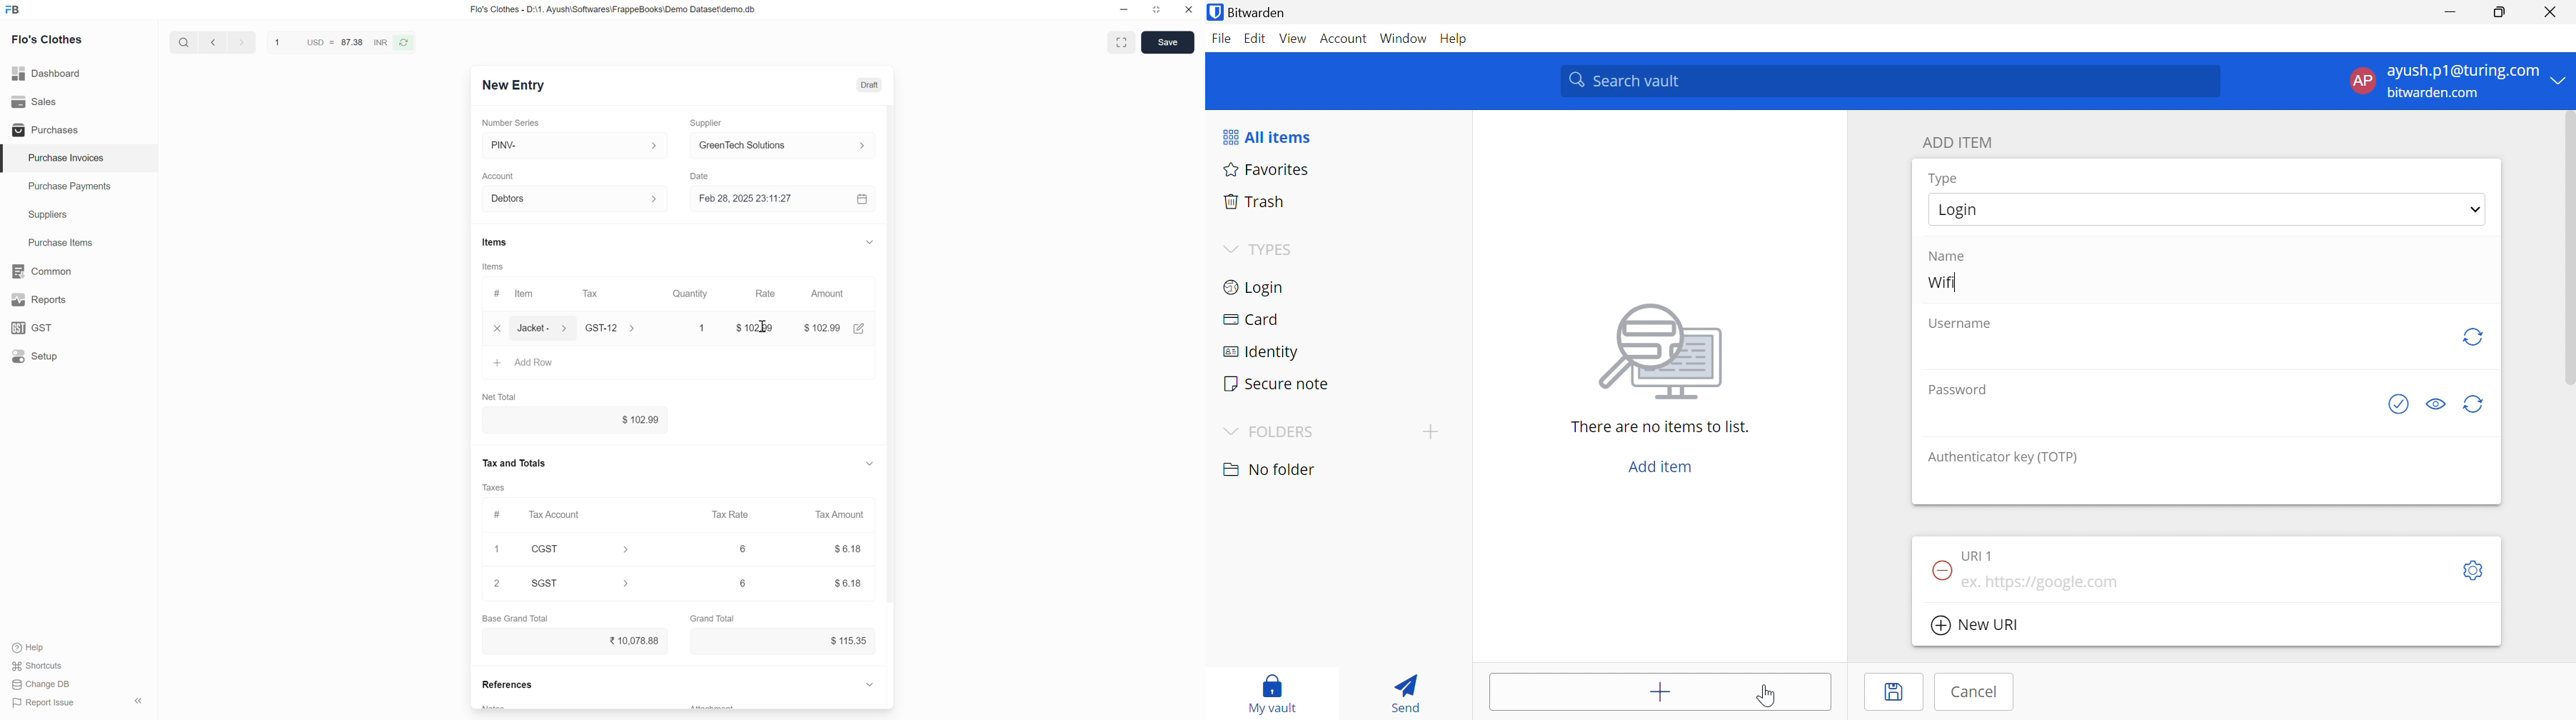 This screenshot has width=2576, height=728. I want to click on 102.99, so click(749, 325).